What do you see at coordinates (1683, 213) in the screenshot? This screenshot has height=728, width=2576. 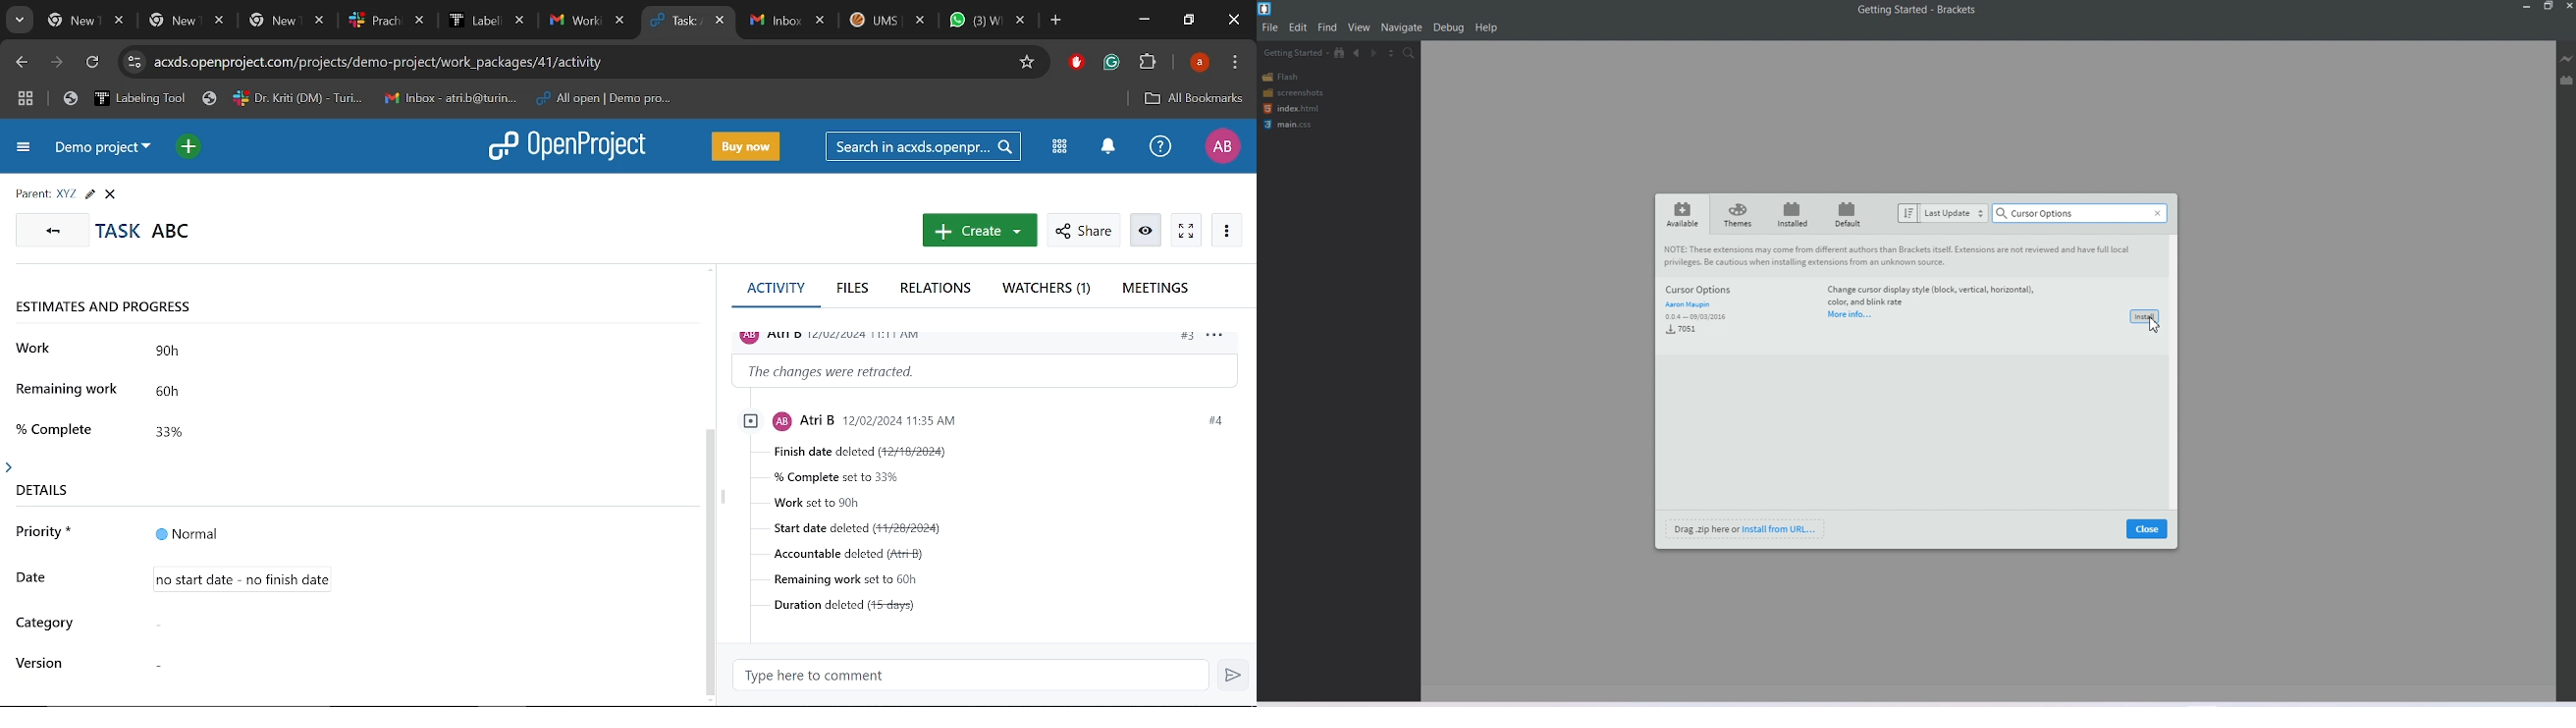 I see `available` at bounding box center [1683, 213].